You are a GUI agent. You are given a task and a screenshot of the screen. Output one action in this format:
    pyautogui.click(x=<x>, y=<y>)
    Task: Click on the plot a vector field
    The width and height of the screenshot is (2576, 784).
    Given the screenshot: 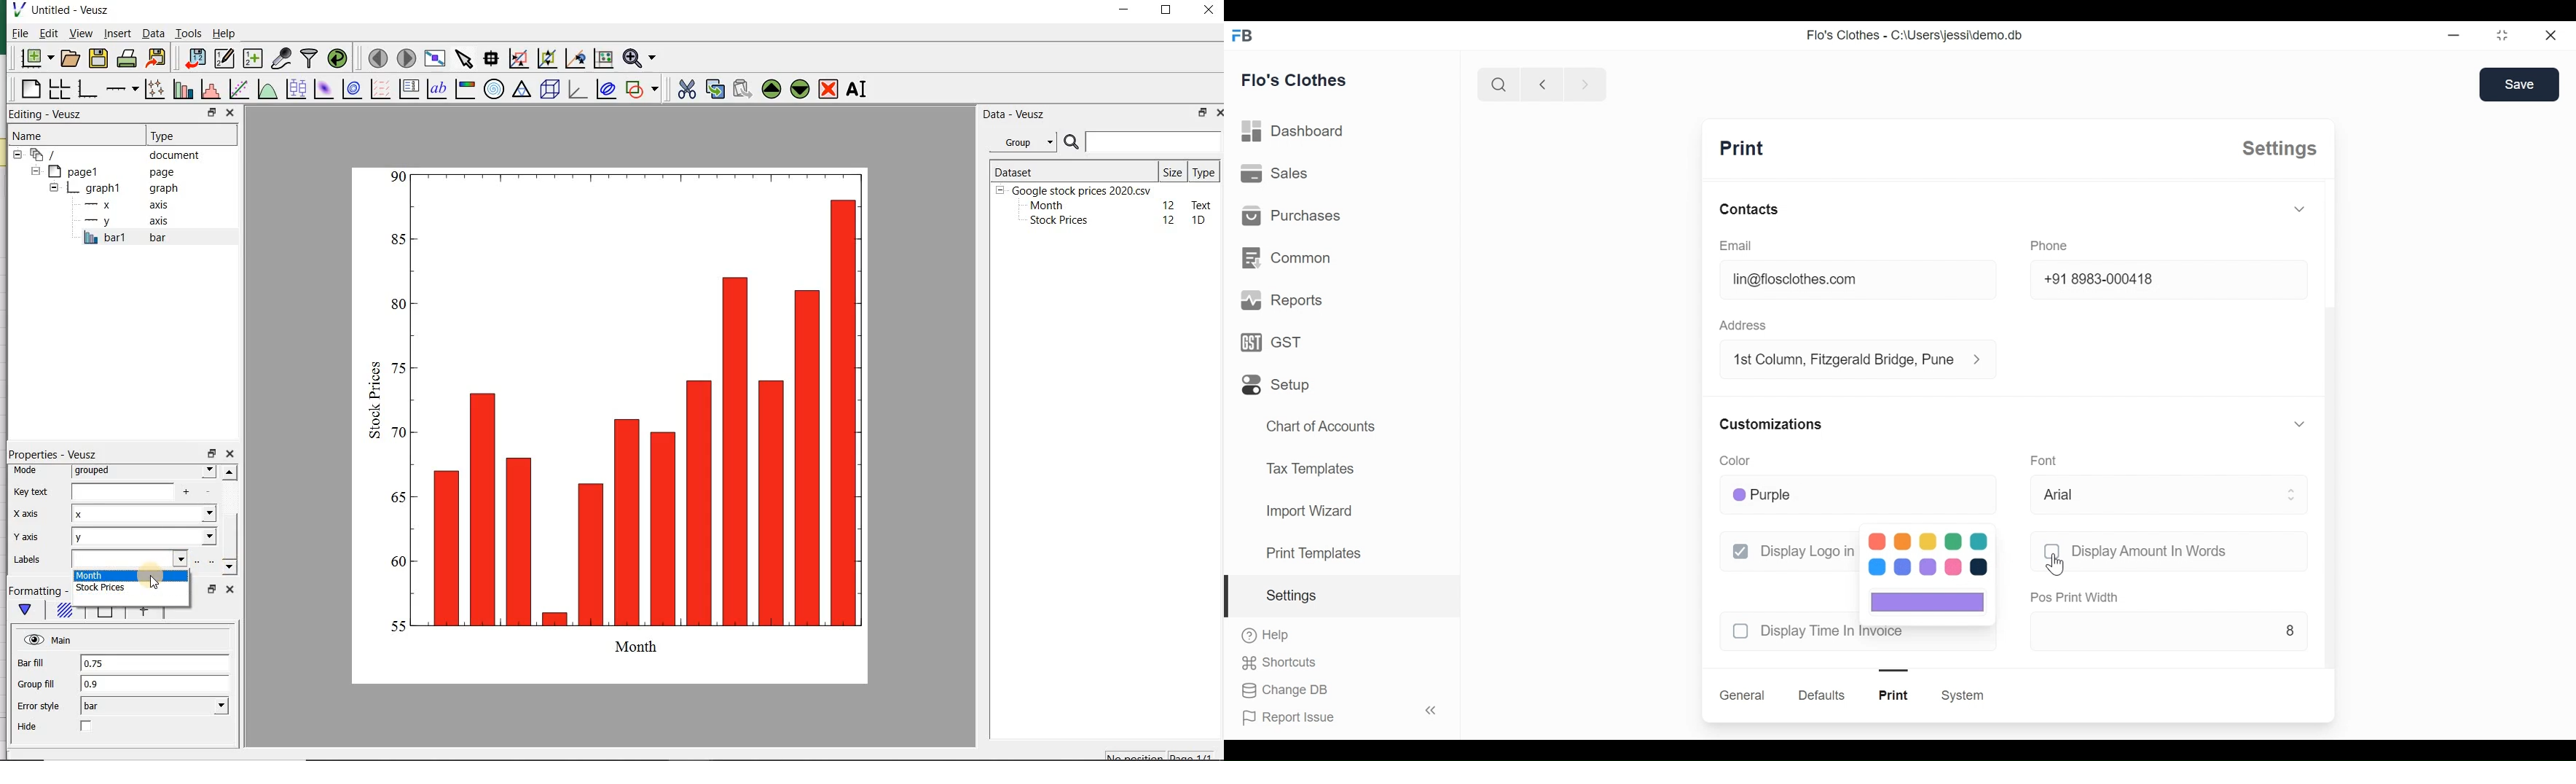 What is the action you would take?
    pyautogui.click(x=378, y=90)
    